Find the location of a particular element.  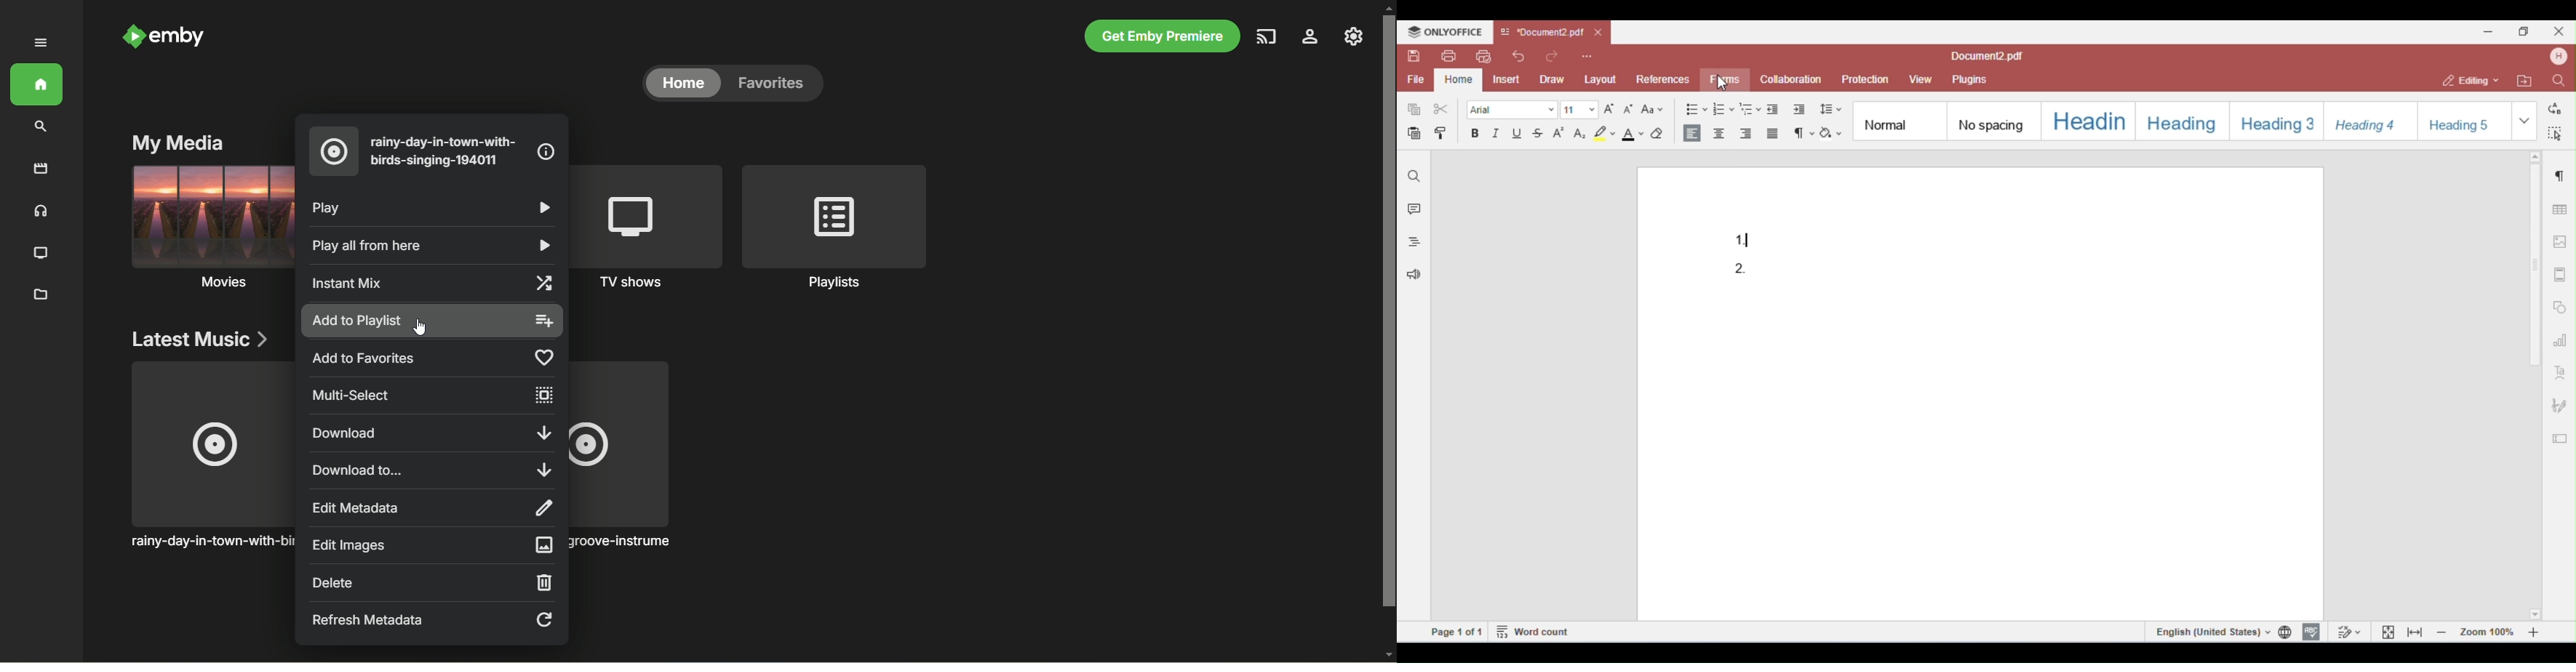

playlists is located at coordinates (836, 228).